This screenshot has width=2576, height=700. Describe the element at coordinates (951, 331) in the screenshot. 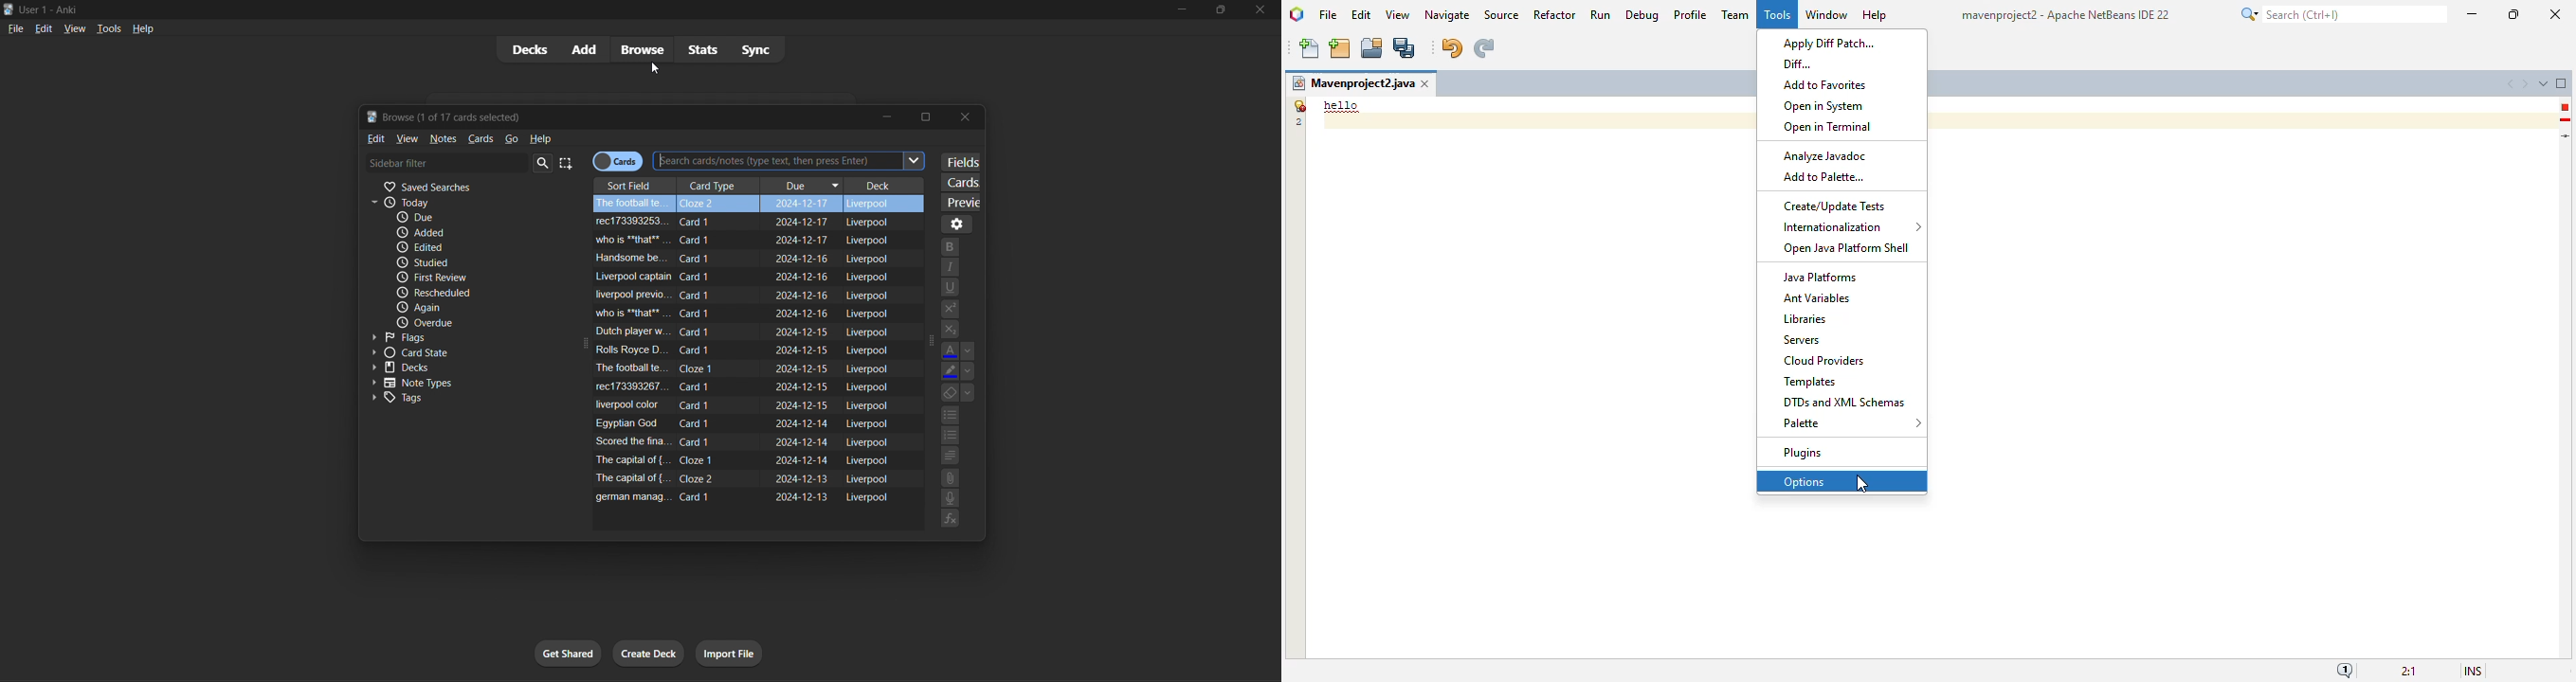

I see `prefix` at that location.